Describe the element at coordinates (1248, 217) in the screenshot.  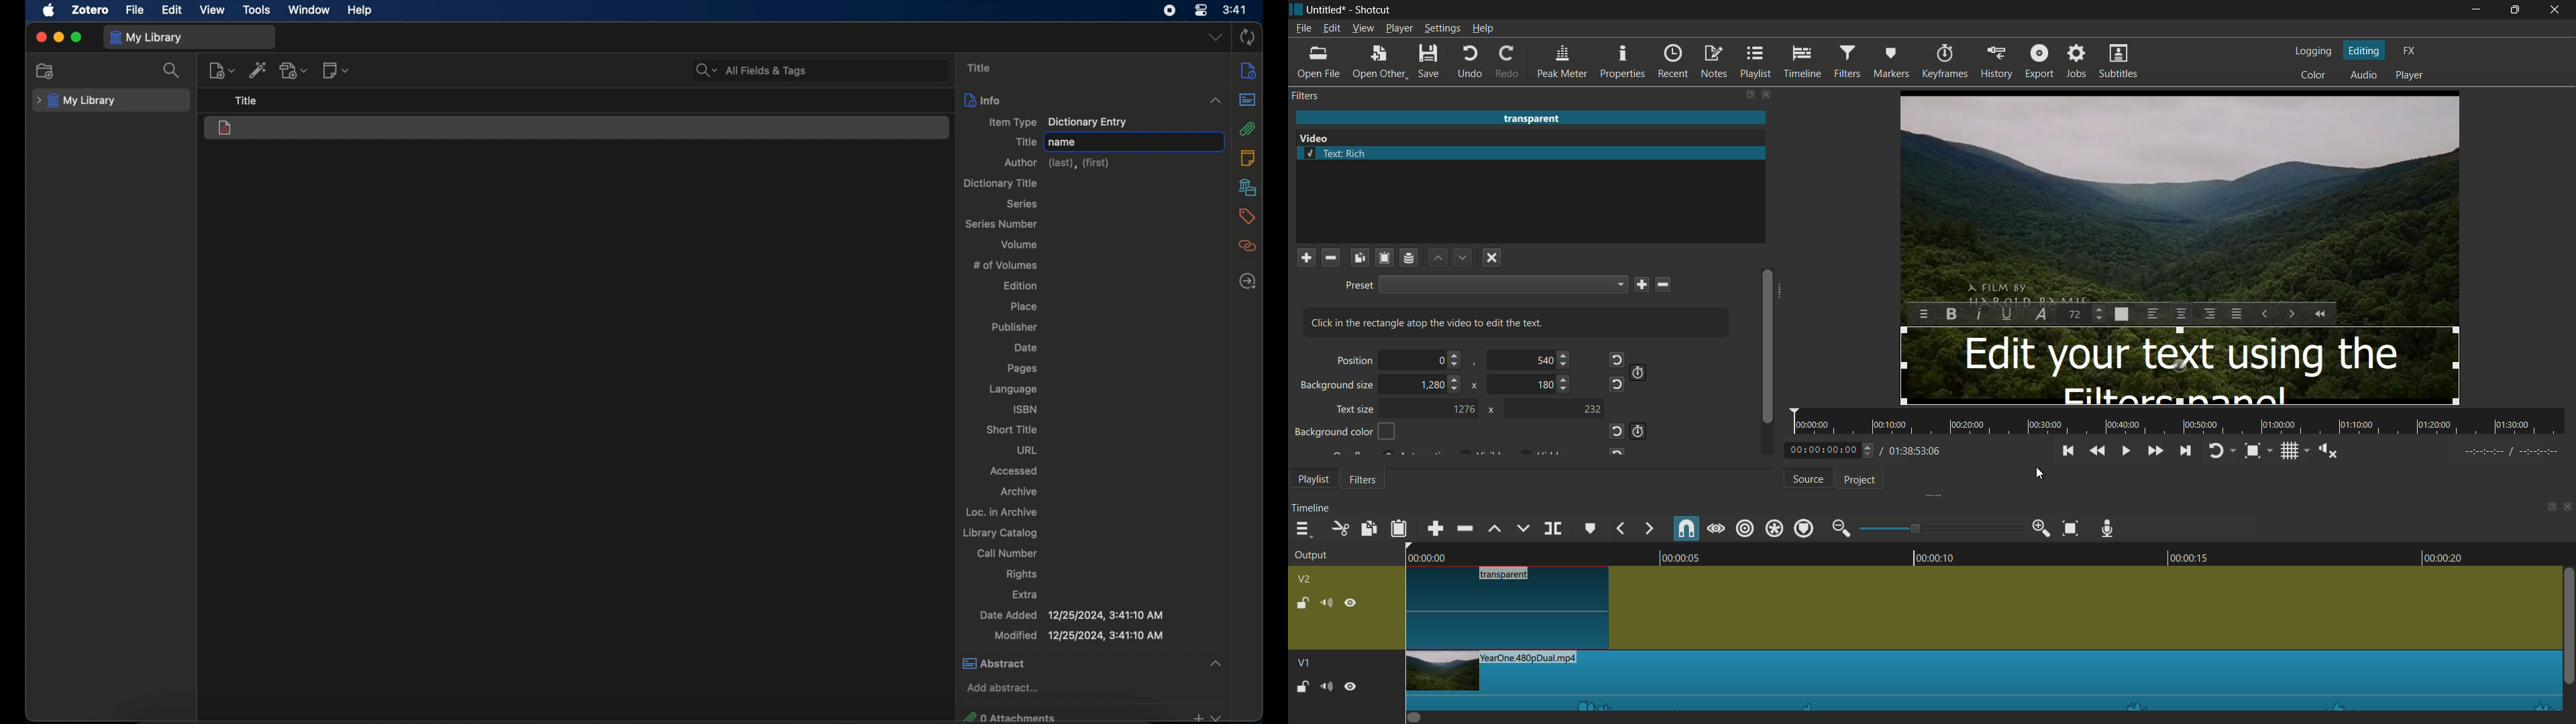
I see `tags` at that location.